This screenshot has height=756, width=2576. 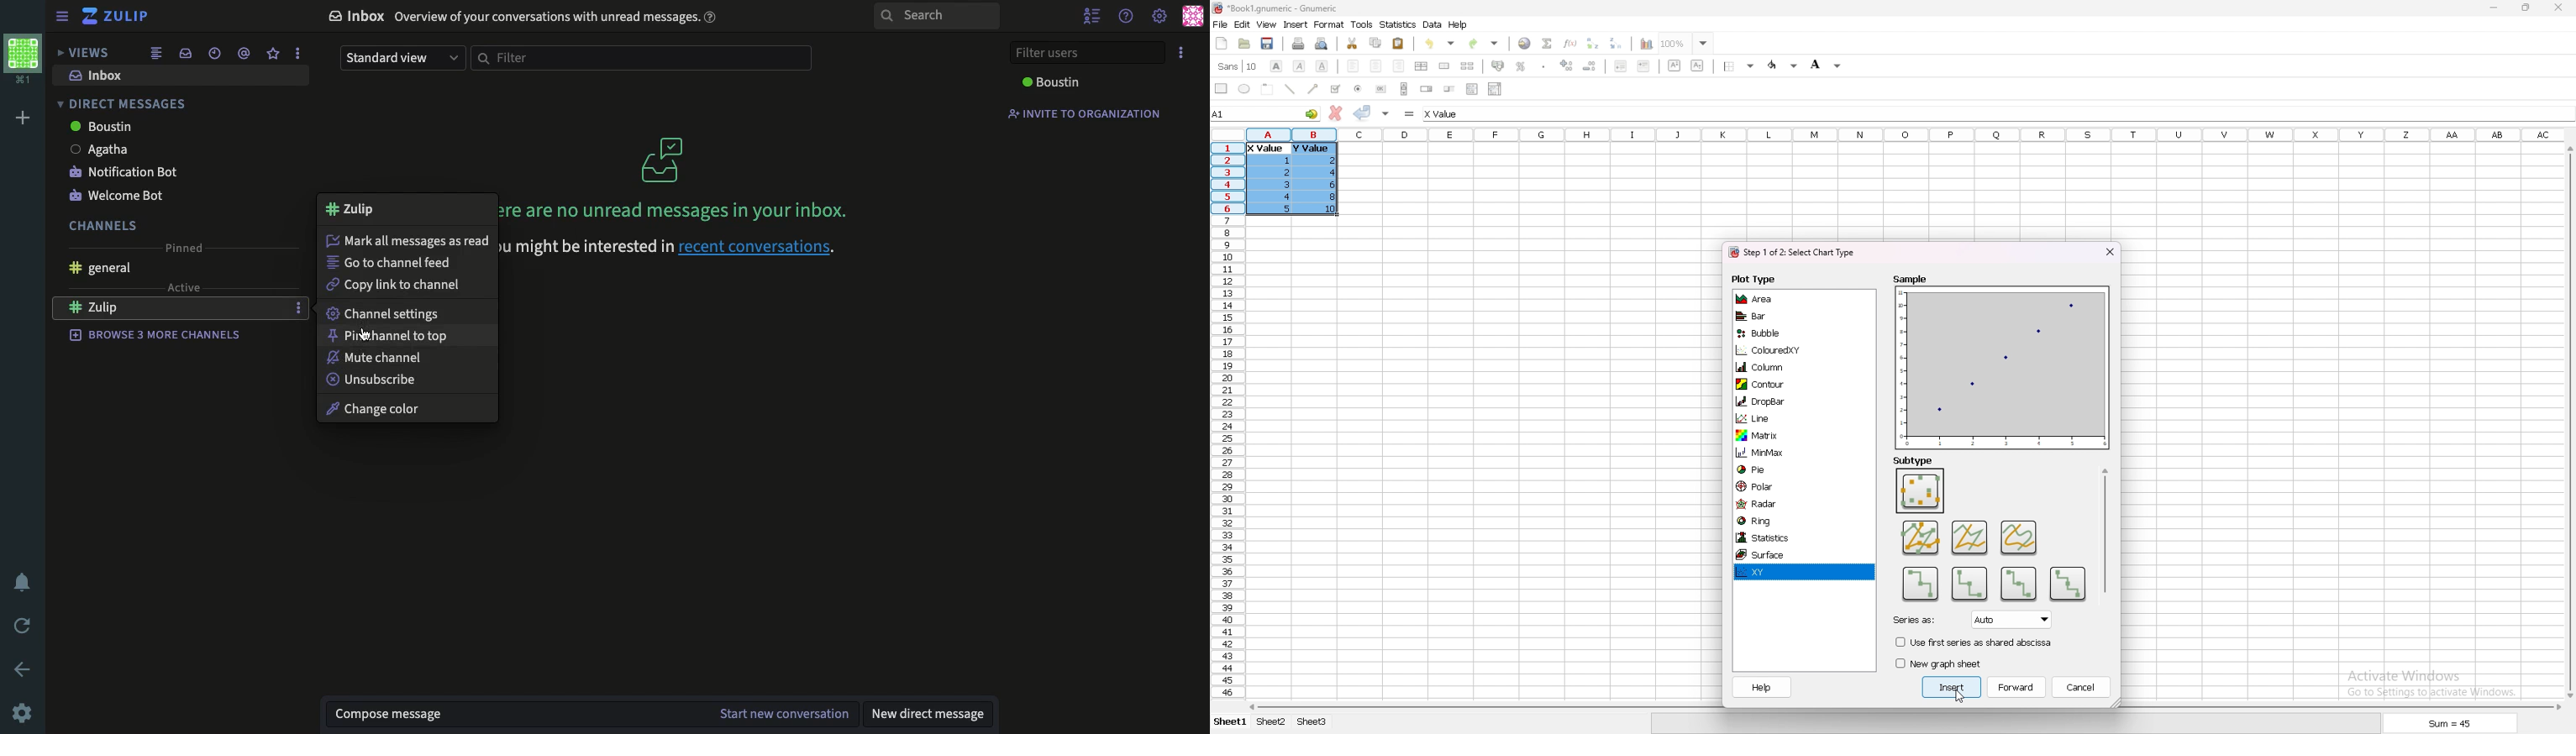 I want to click on active, so click(x=185, y=287).